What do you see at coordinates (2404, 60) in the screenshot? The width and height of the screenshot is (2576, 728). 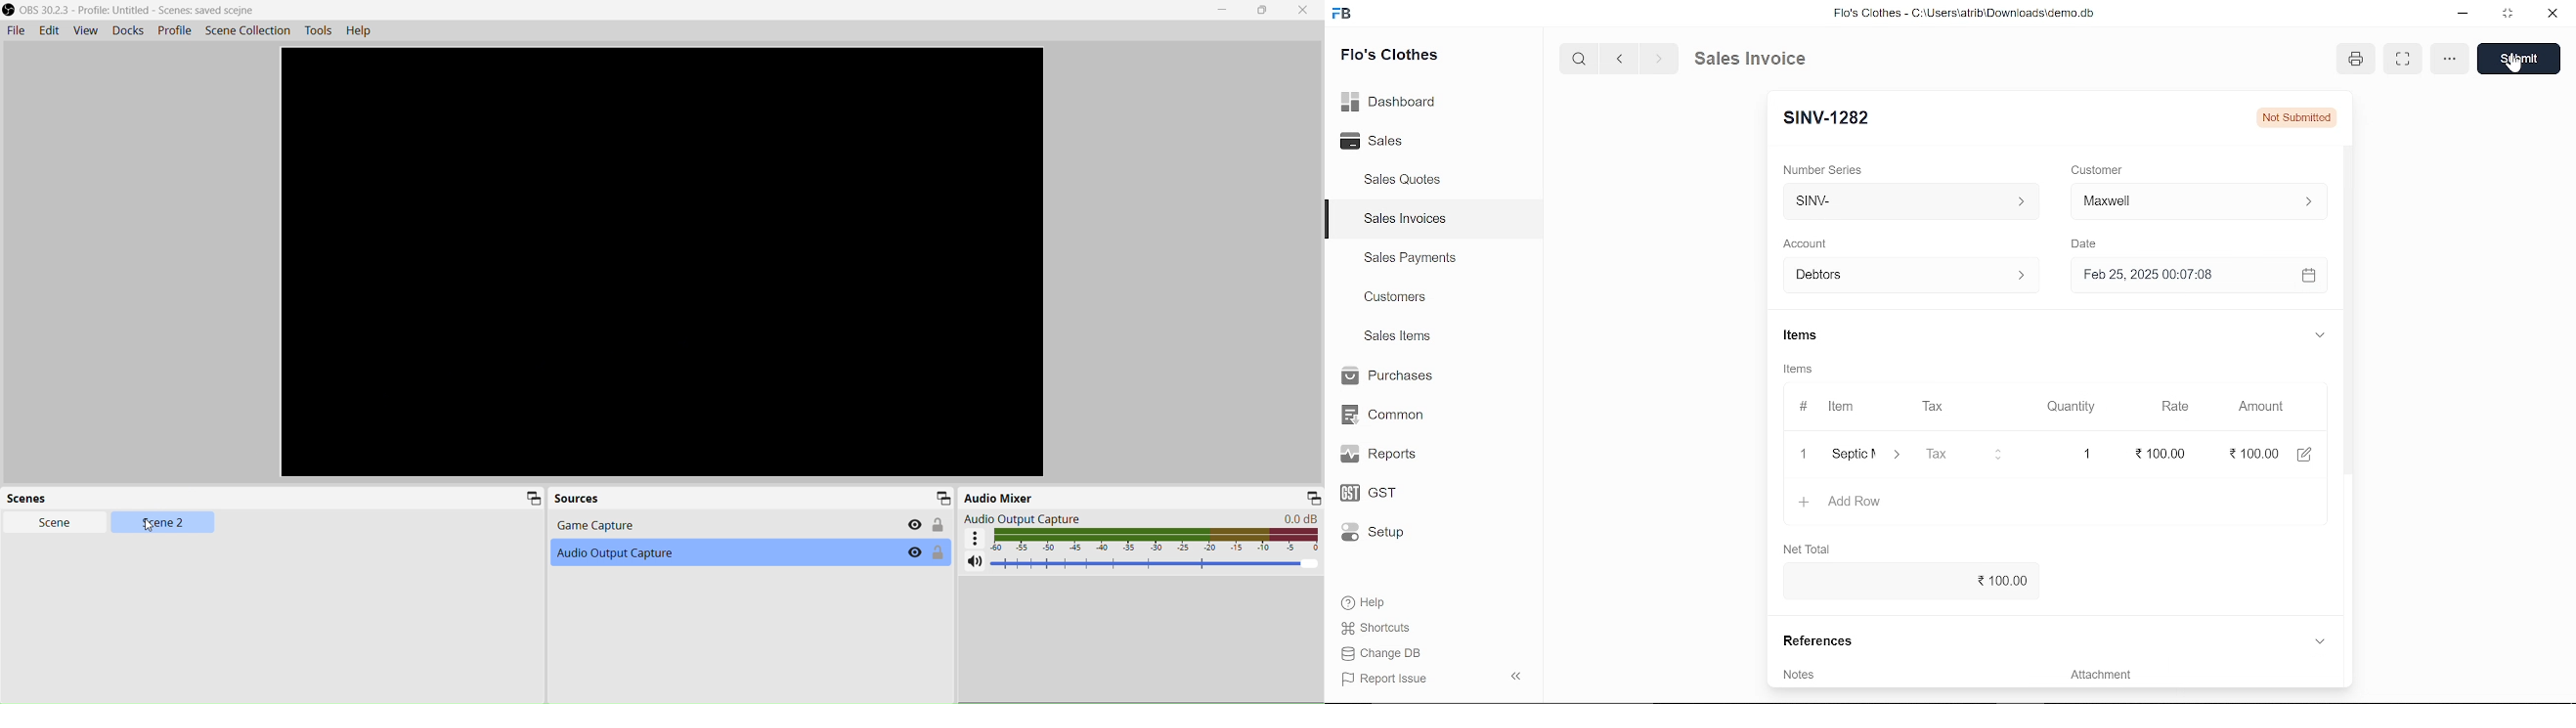 I see `expand` at bounding box center [2404, 60].